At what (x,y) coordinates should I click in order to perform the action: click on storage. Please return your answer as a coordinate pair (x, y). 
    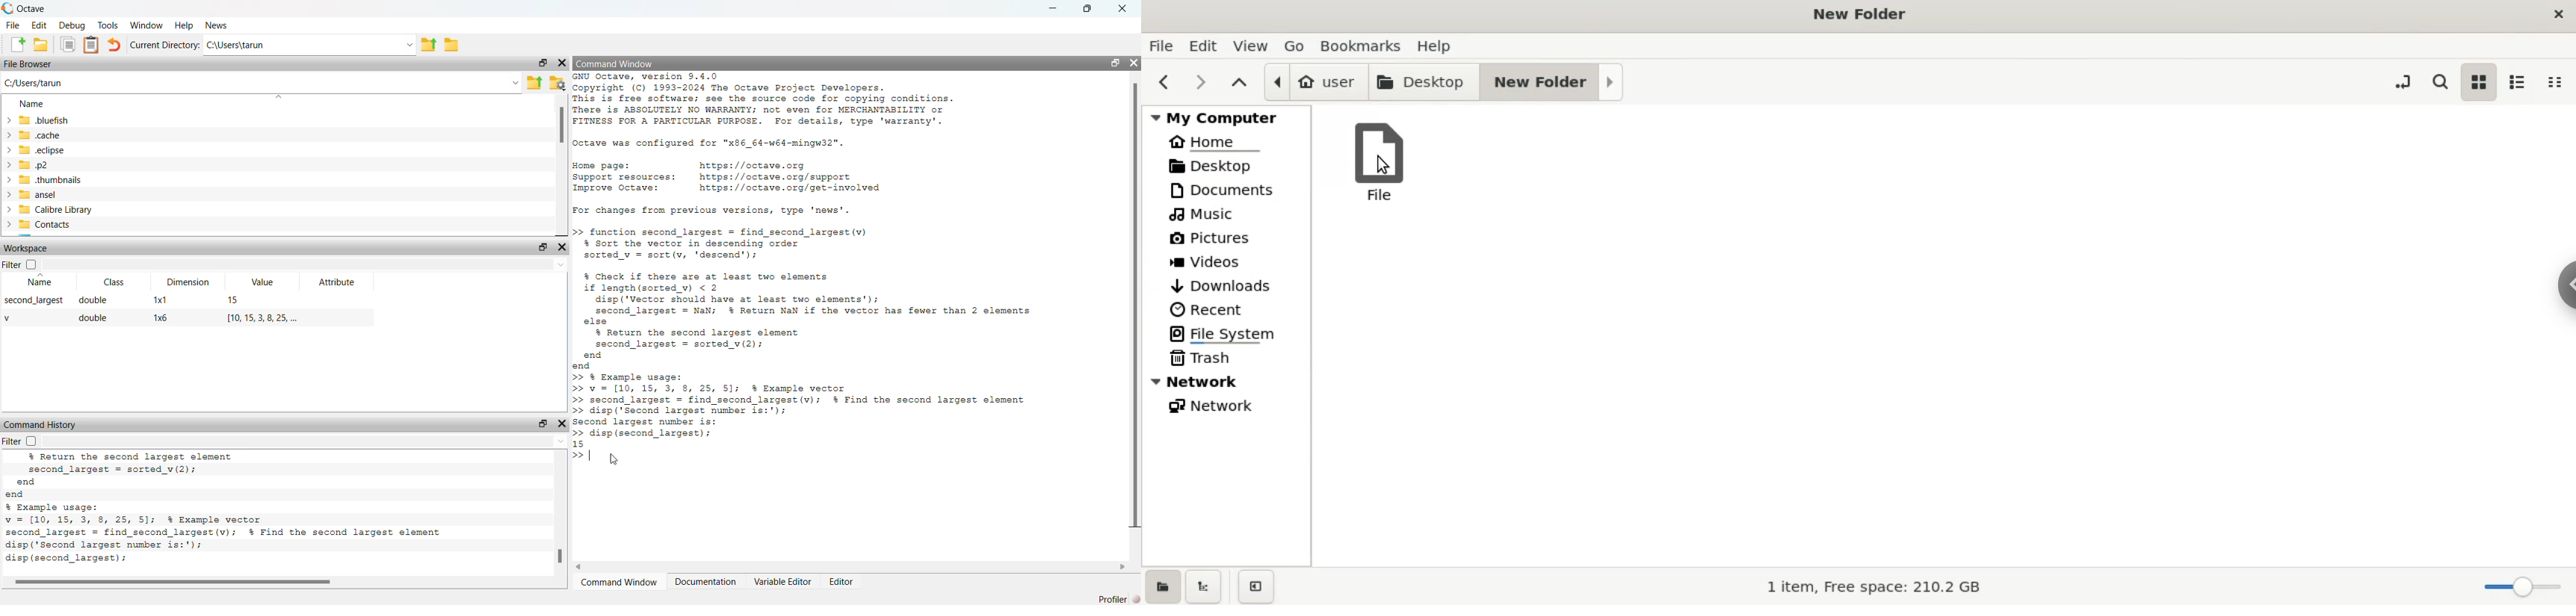
    Looking at the image, I should click on (1878, 587).